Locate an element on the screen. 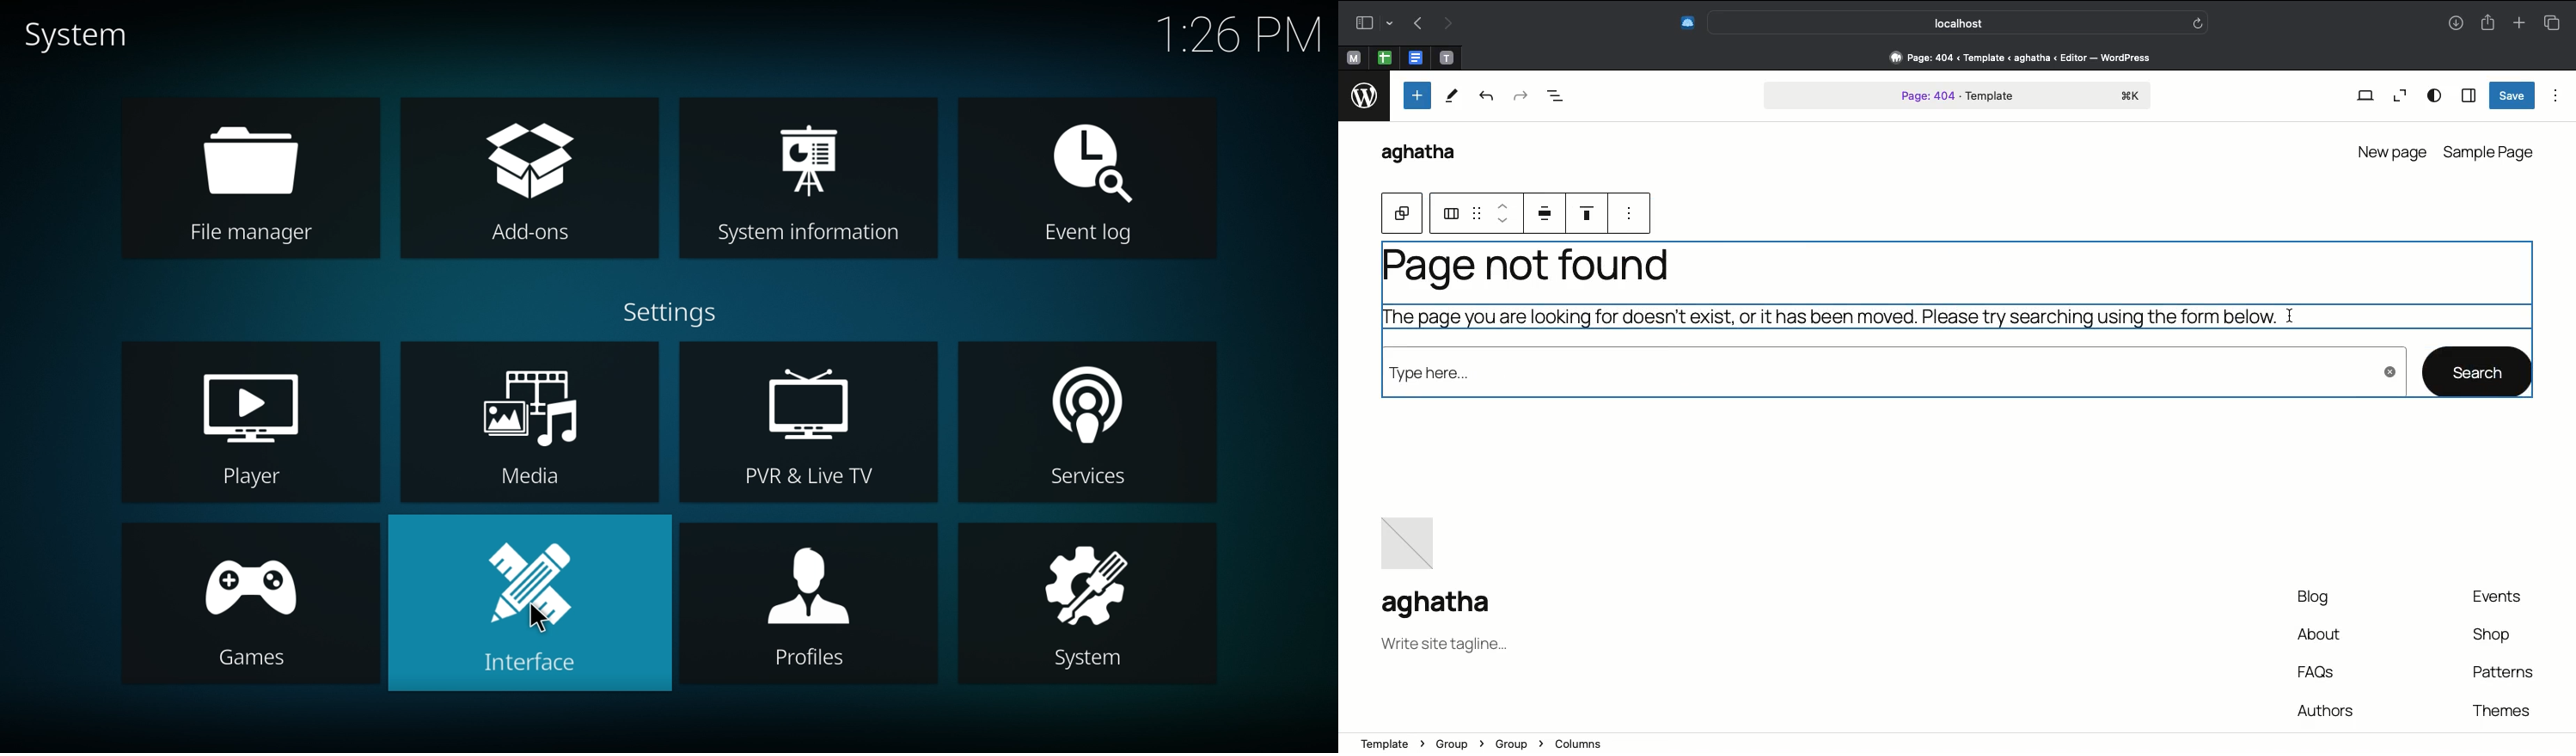  pvr and live tv is located at coordinates (809, 423).